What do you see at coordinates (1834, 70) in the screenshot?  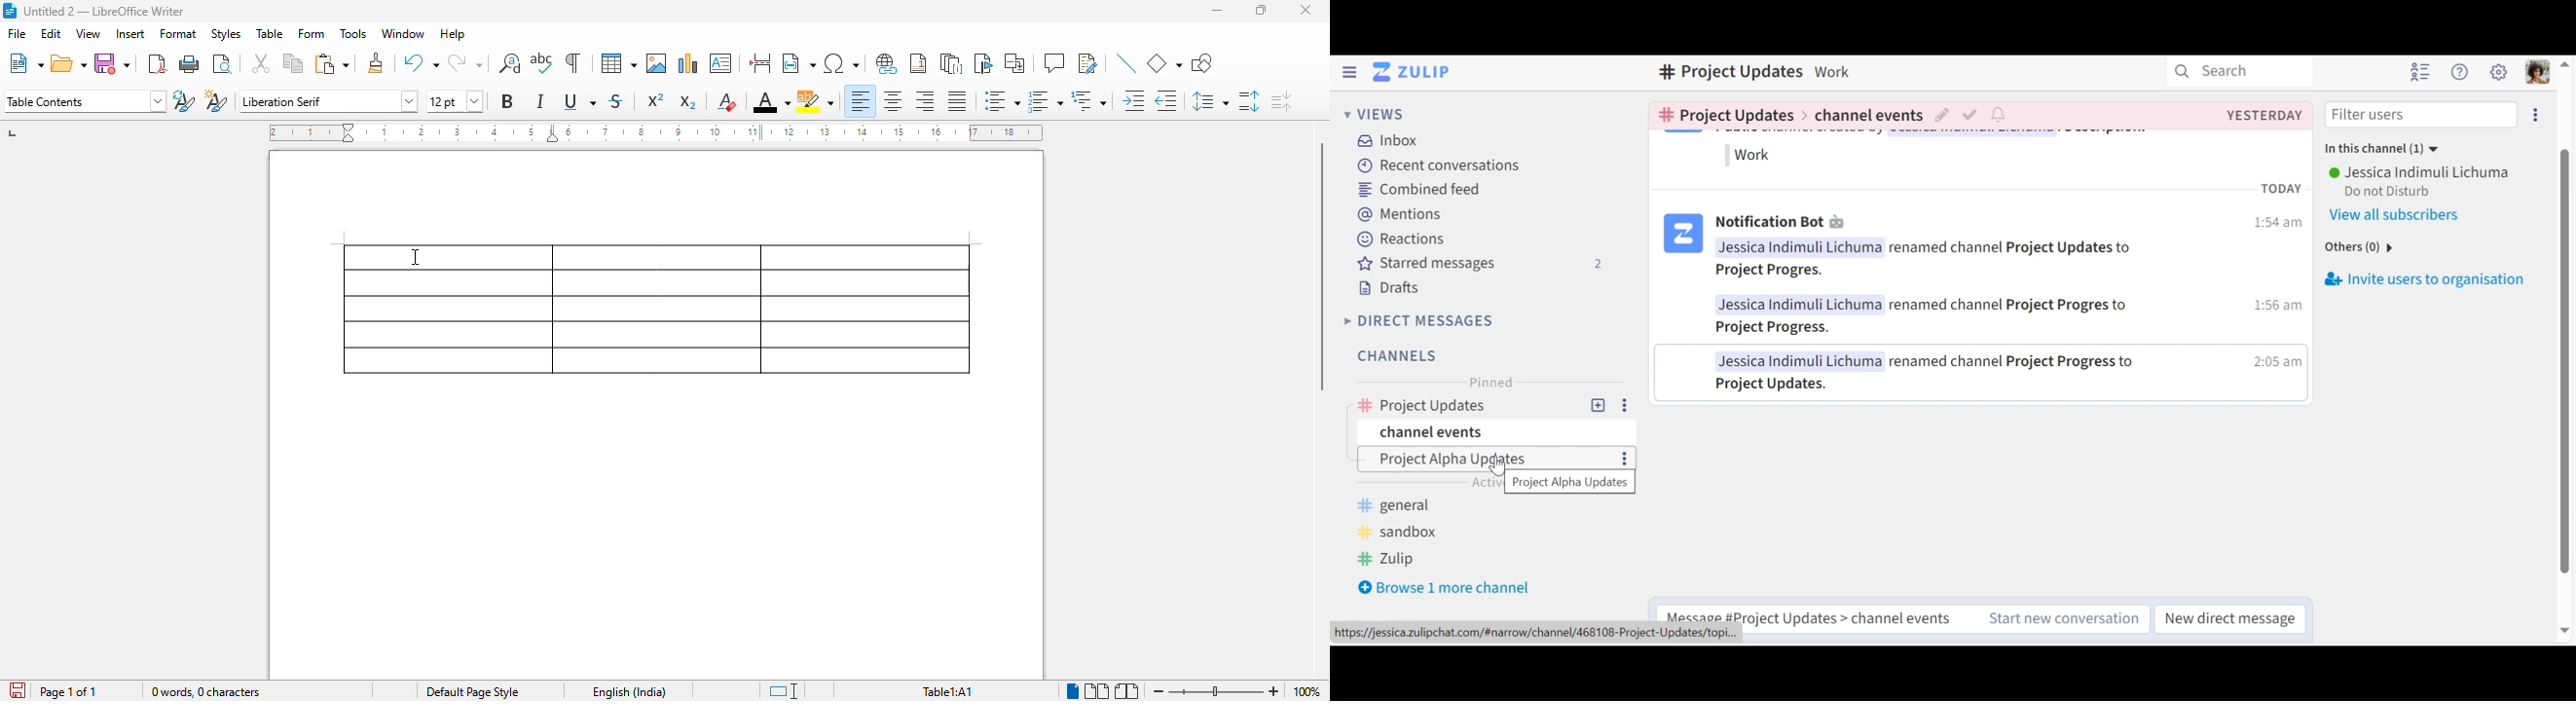 I see `Description` at bounding box center [1834, 70].